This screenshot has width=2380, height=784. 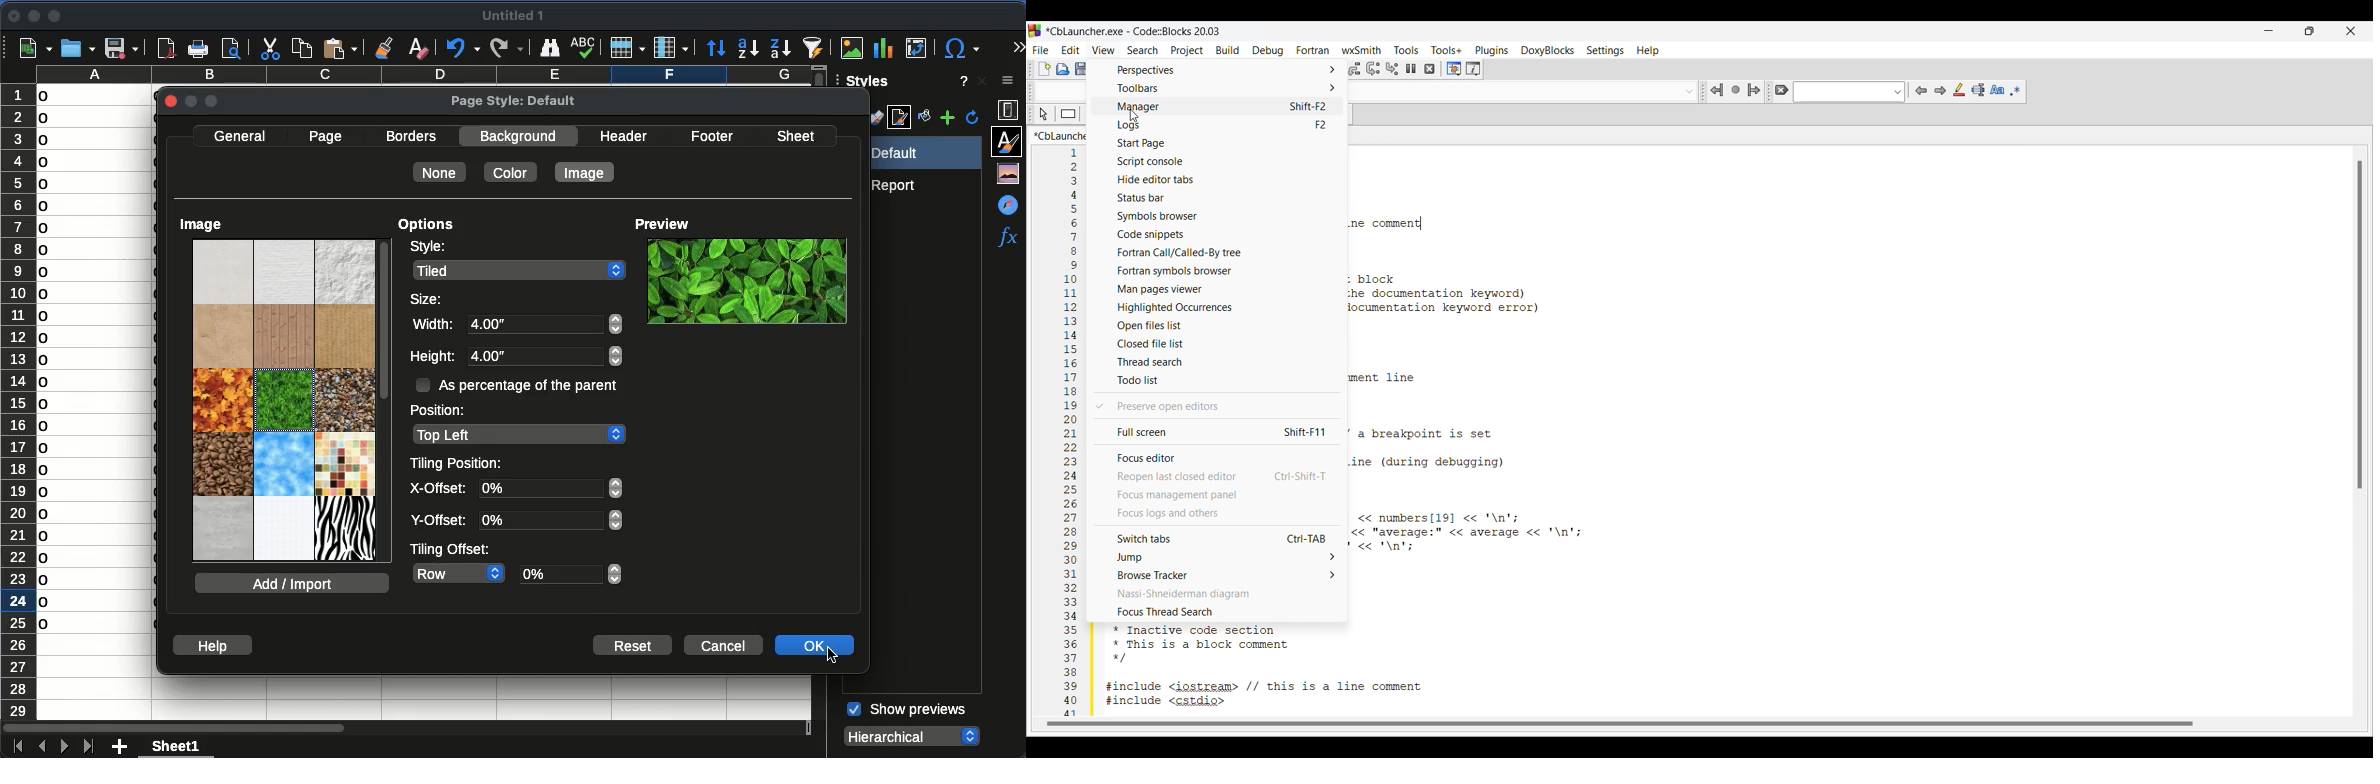 What do you see at coordinates (724, 646) in the screenshot?
I see `cancel` at bounding box center [724, 646].